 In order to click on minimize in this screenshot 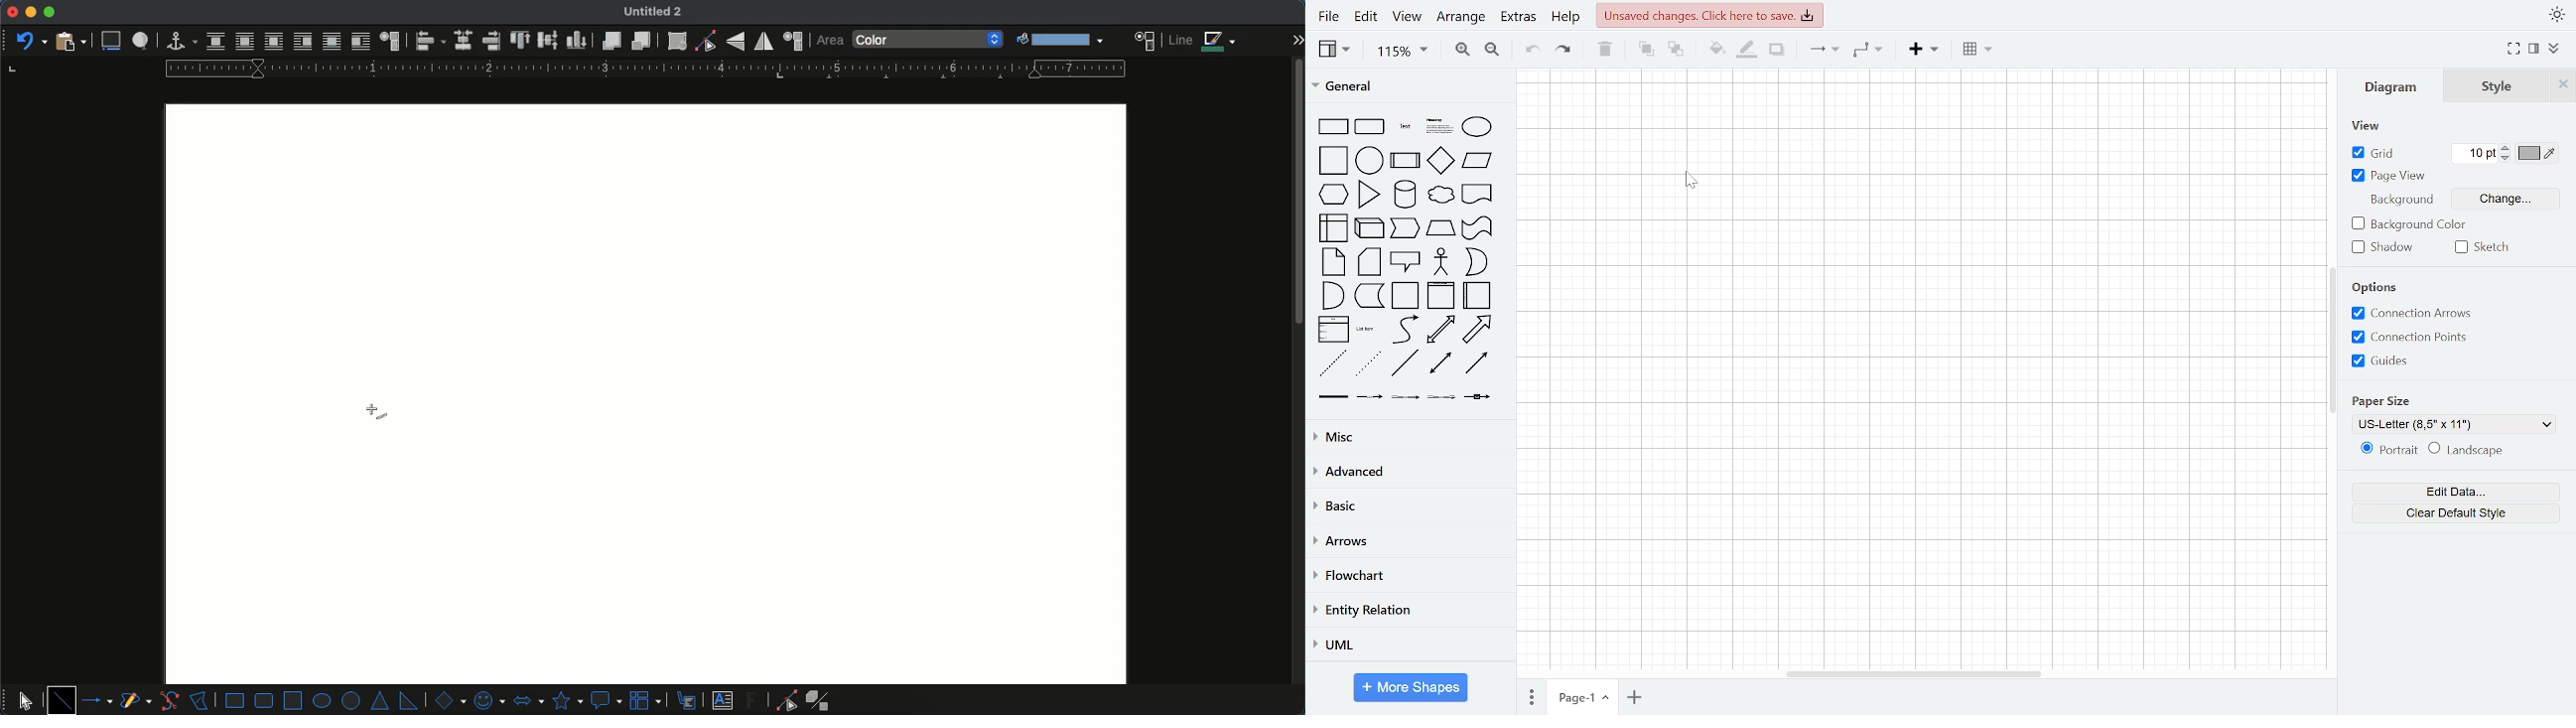, I will do `click(31, 12)`.